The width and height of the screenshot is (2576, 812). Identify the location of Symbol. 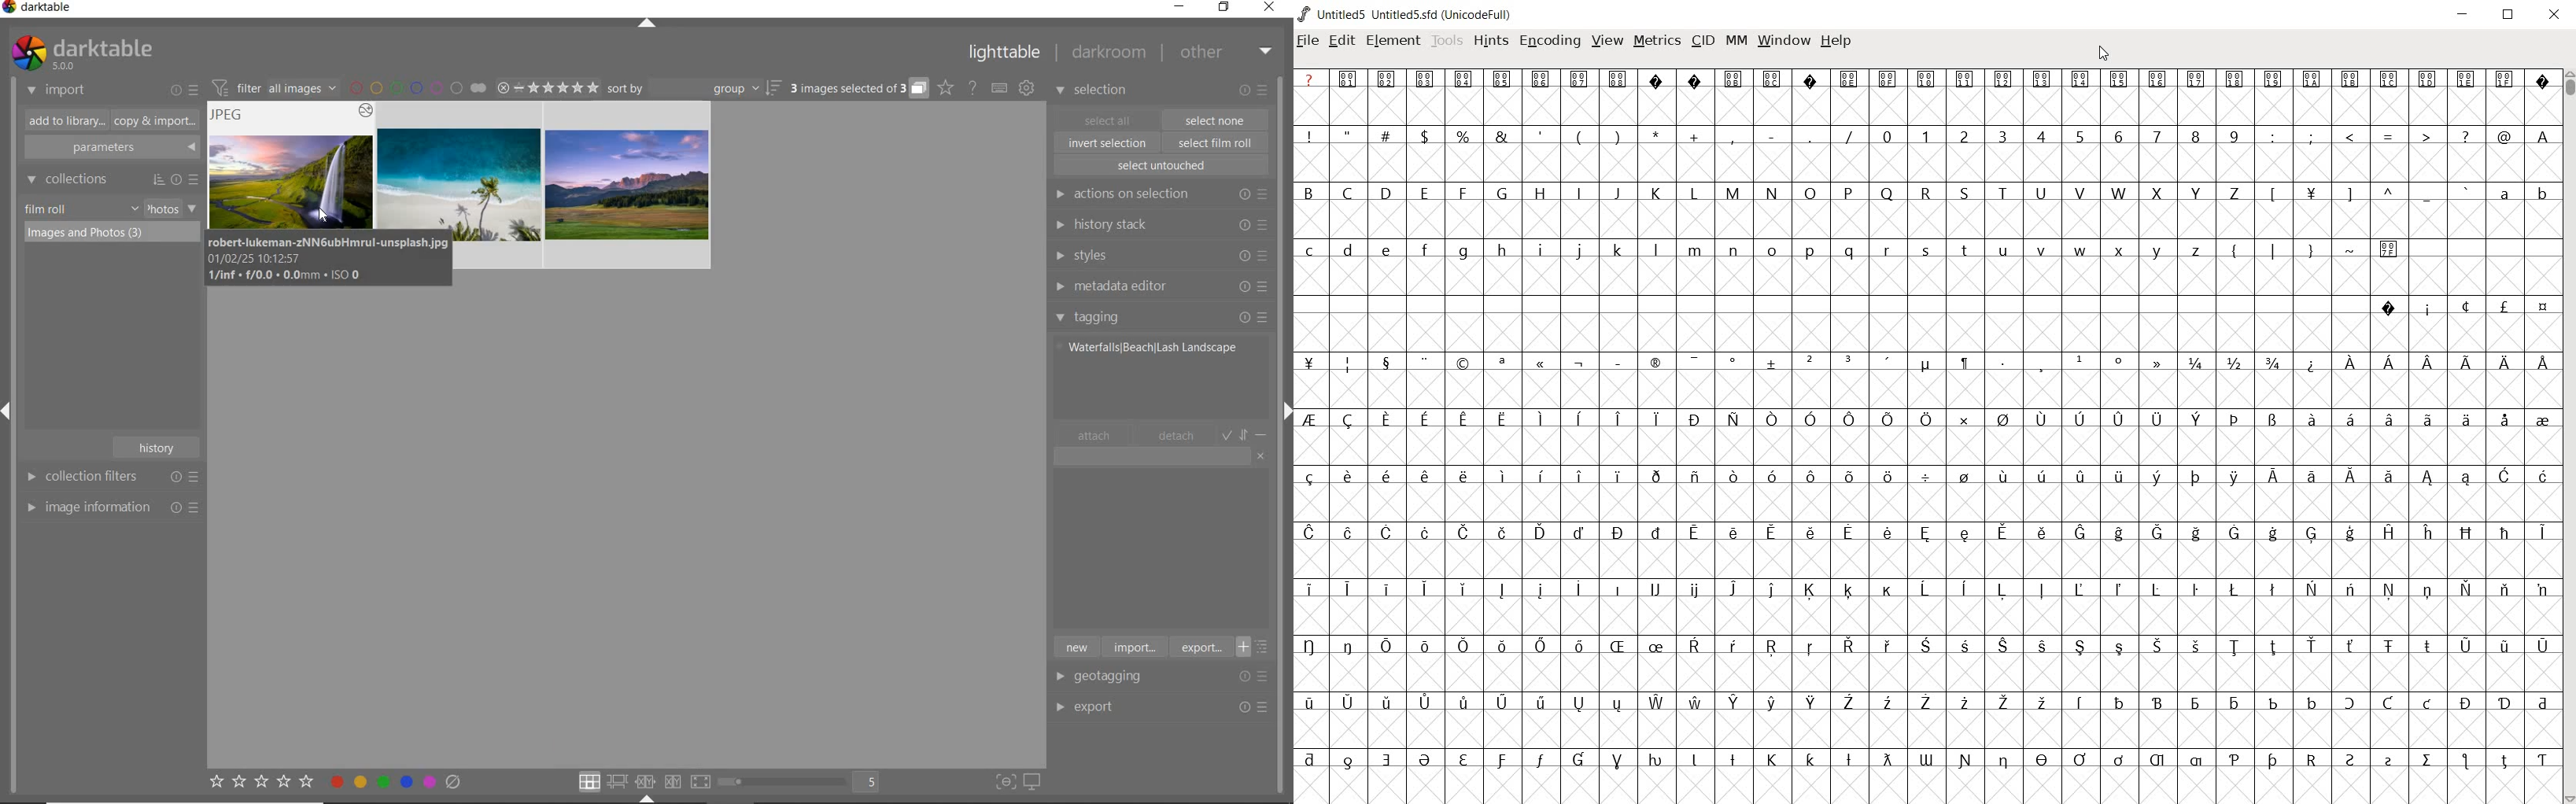
(1313, 420).